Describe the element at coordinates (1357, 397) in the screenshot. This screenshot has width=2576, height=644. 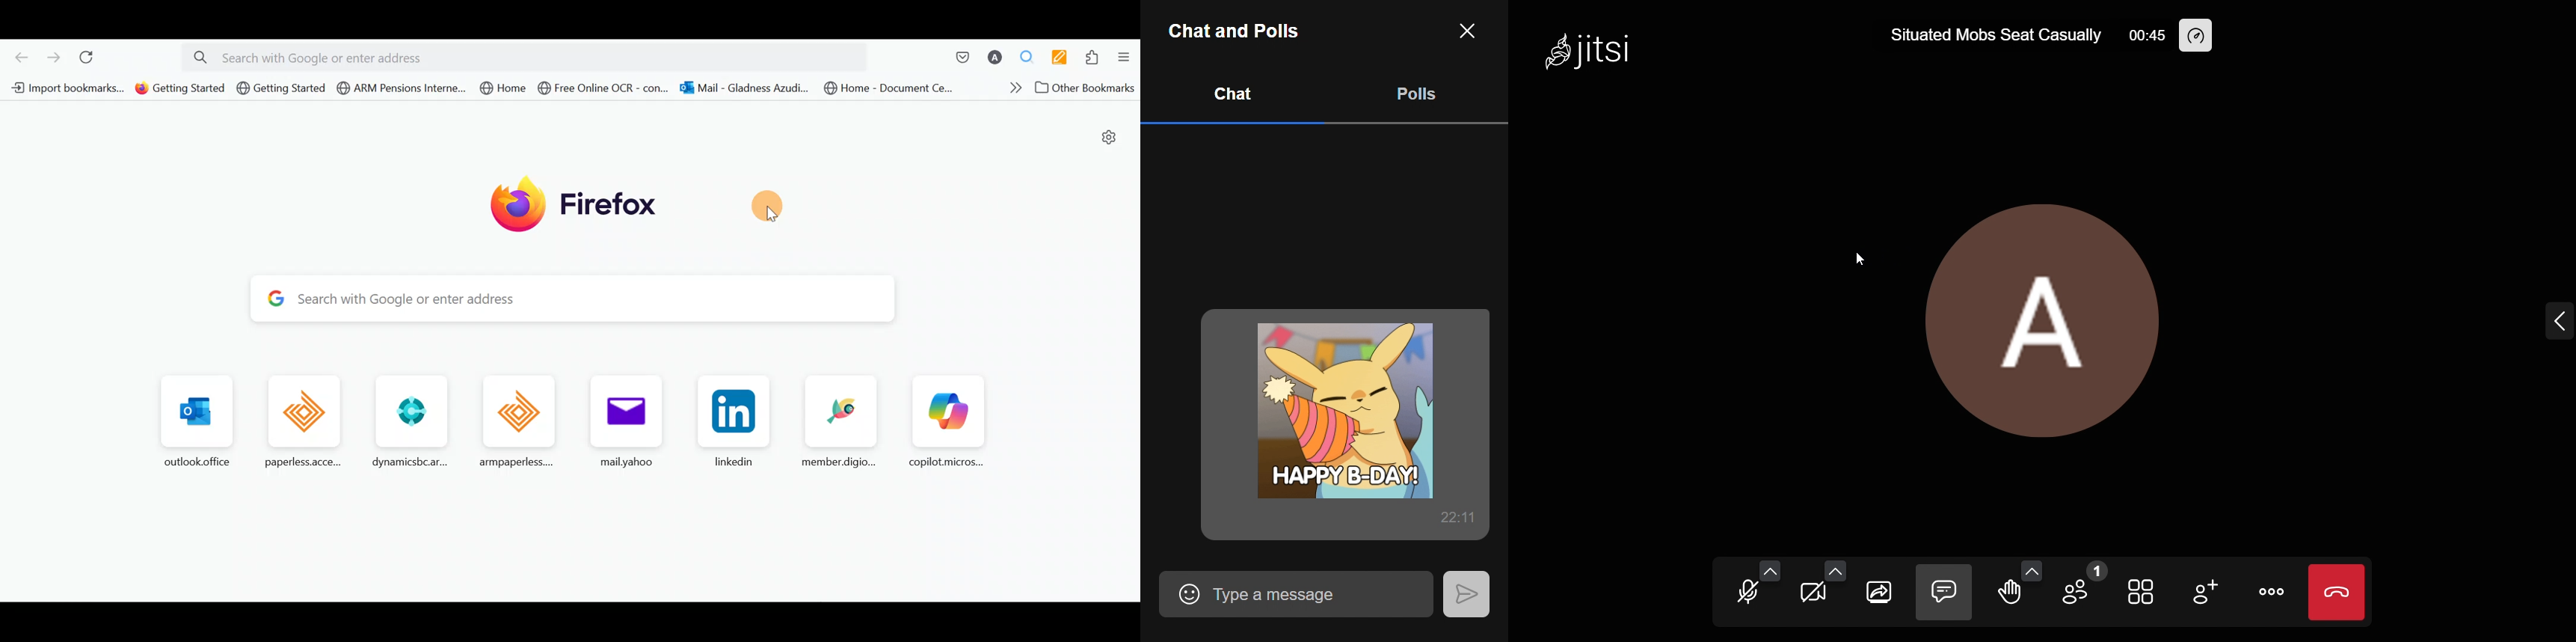
I see `gid sent in chat box` at that location.